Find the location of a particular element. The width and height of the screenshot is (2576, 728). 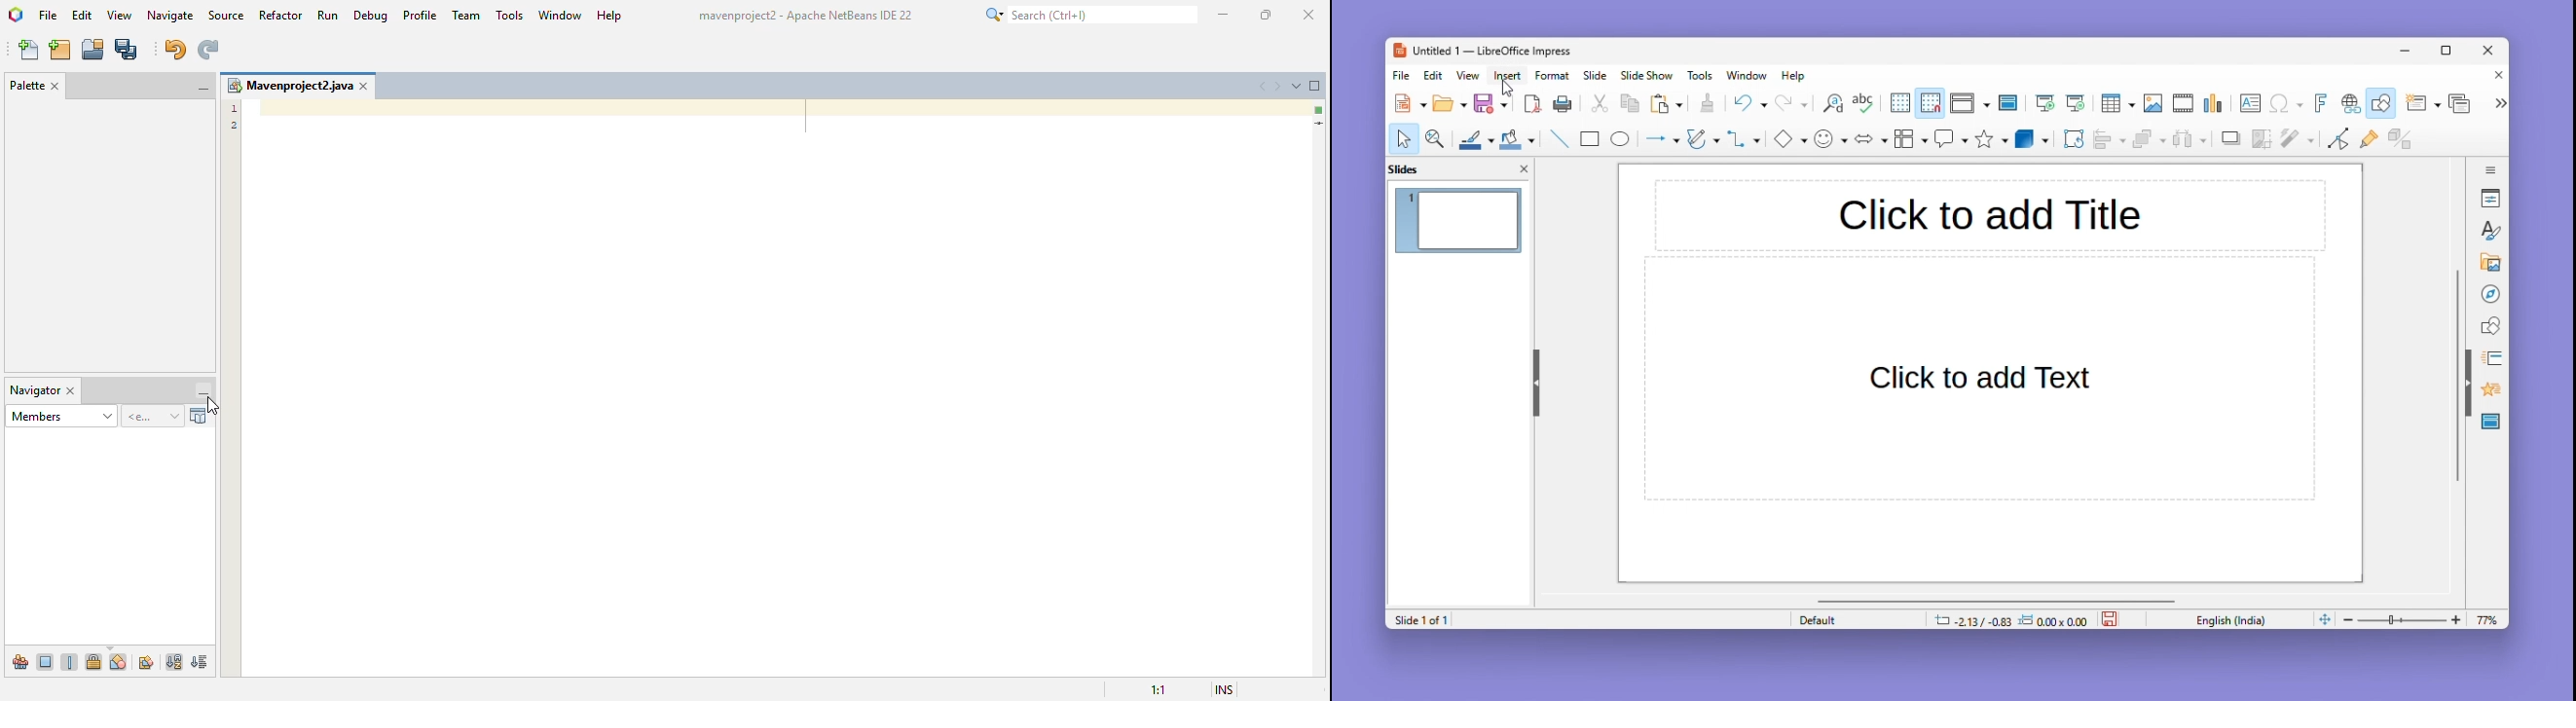

display grid is located at coordinates (1898, 104).